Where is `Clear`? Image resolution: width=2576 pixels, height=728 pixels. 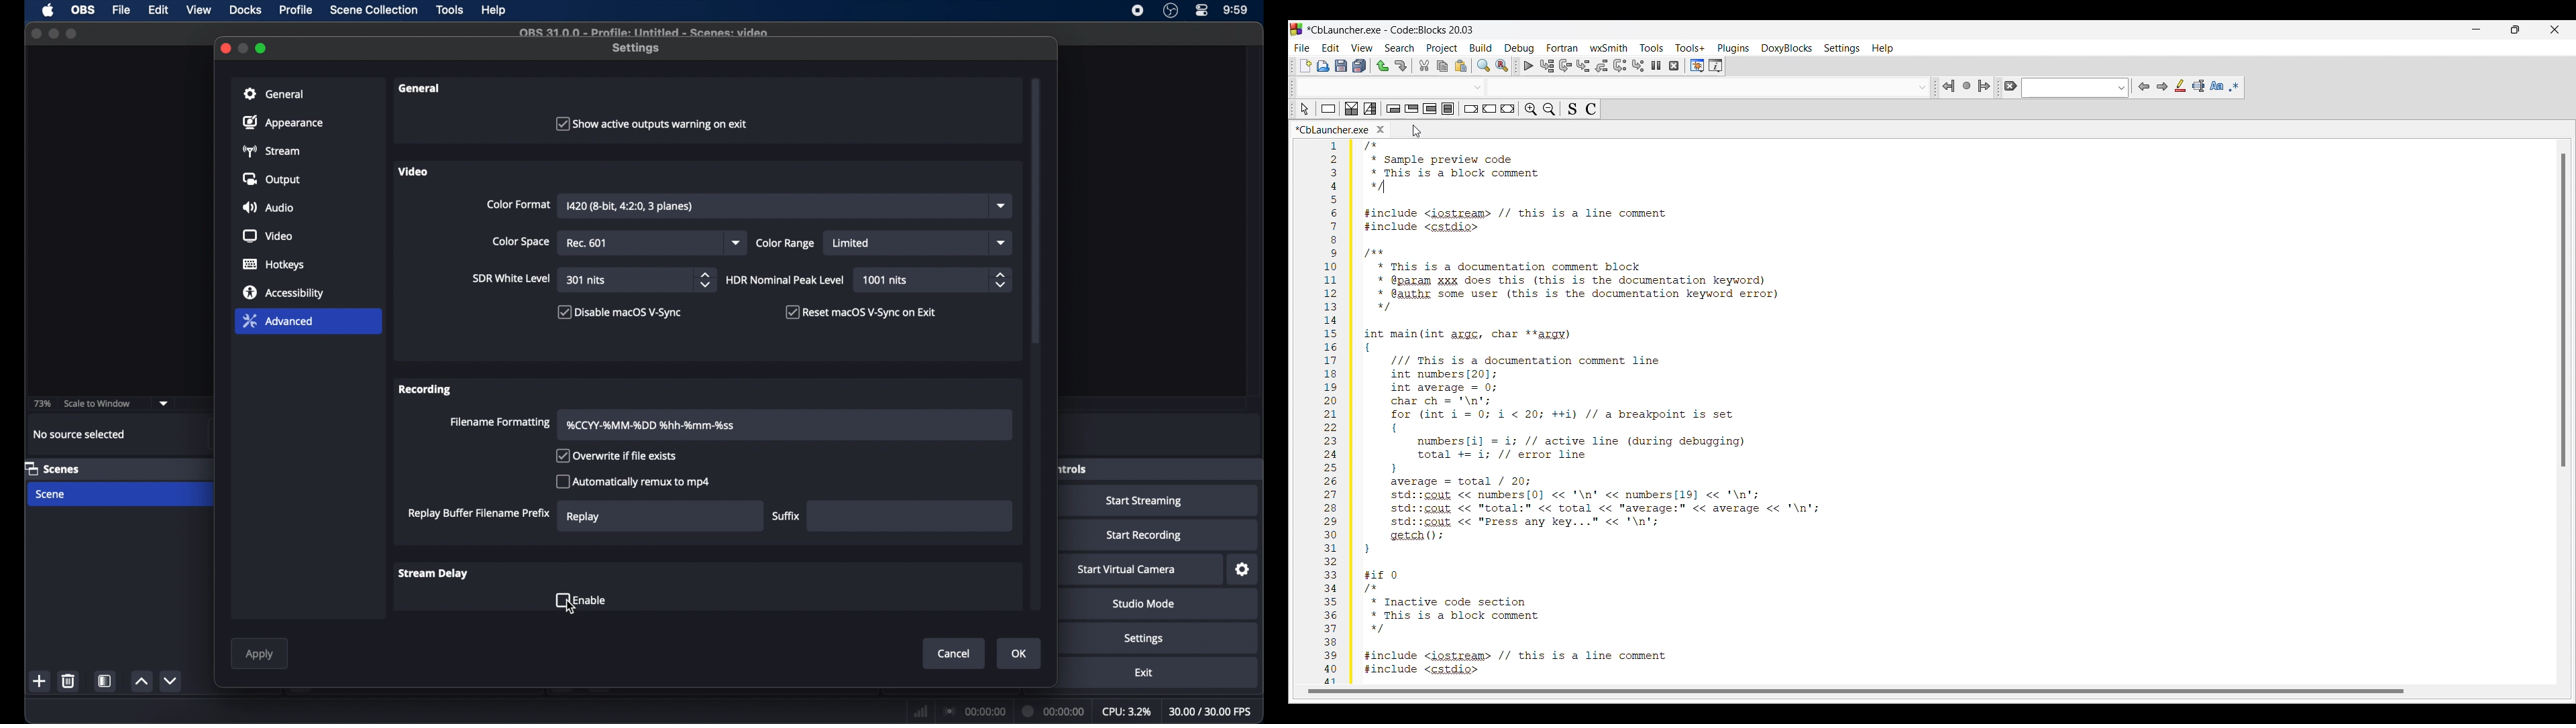
Clear is located at coordinates (2011, 86).